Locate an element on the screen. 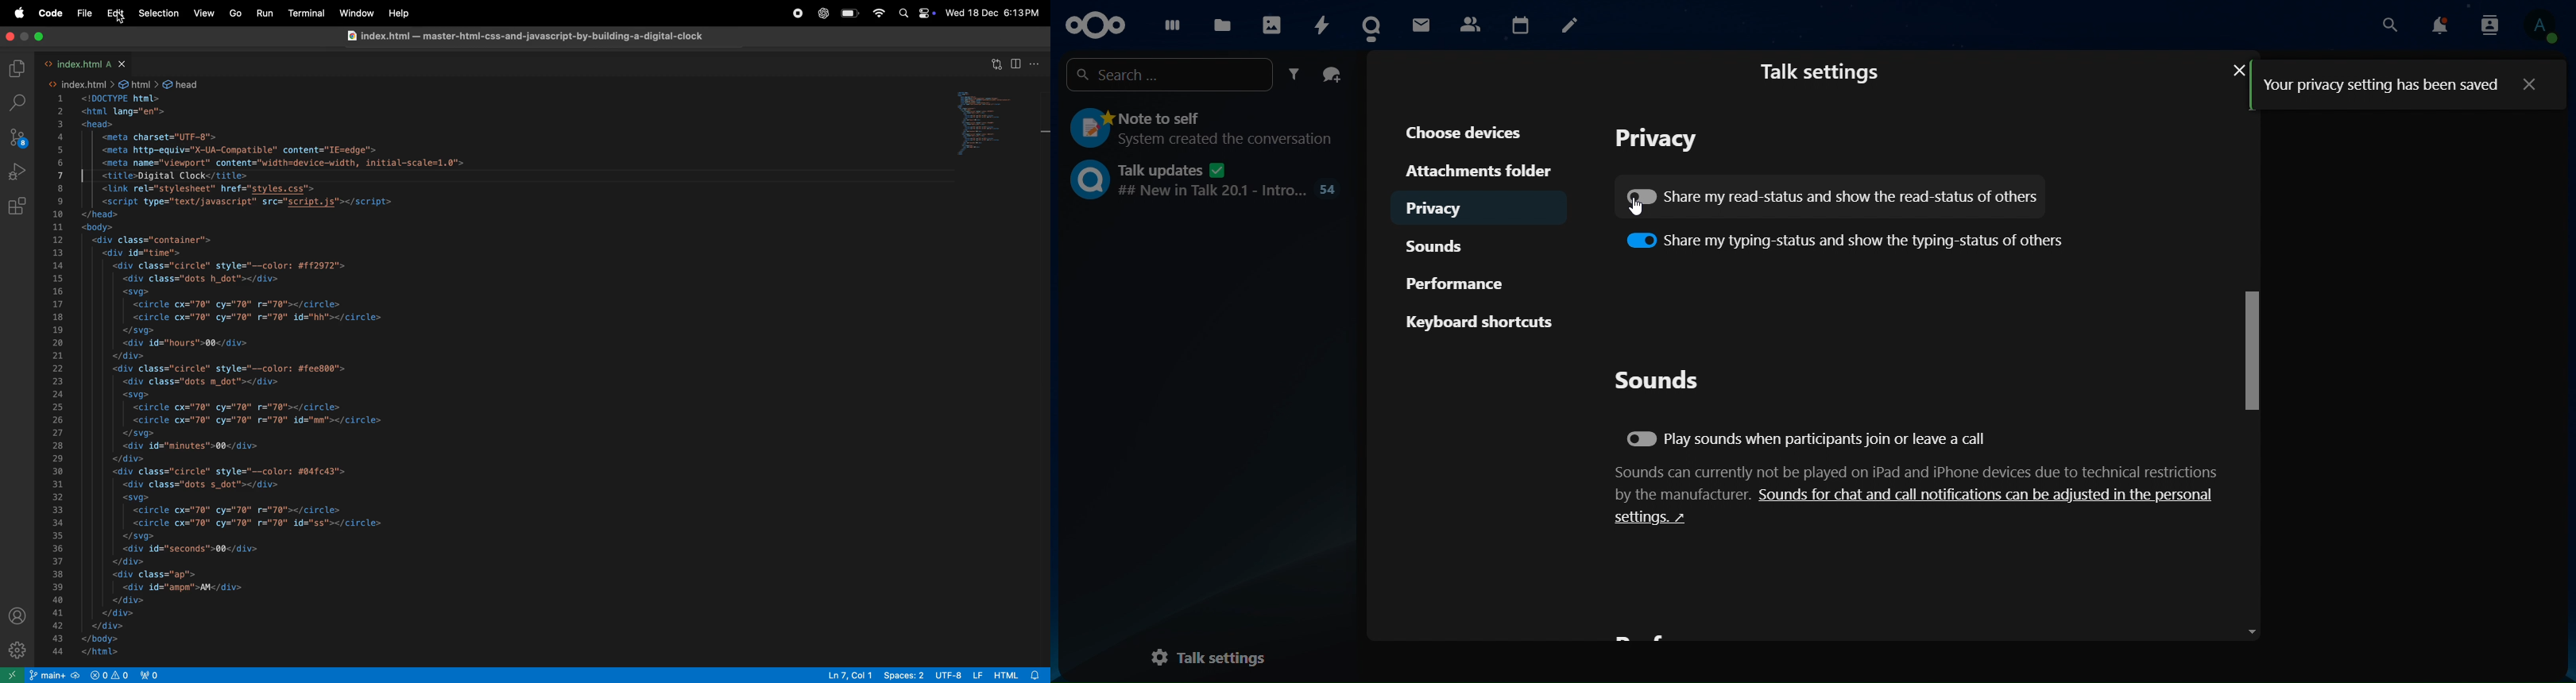 This screenshot has height=700, width=2576. options is located at coordinates (1036, 63).